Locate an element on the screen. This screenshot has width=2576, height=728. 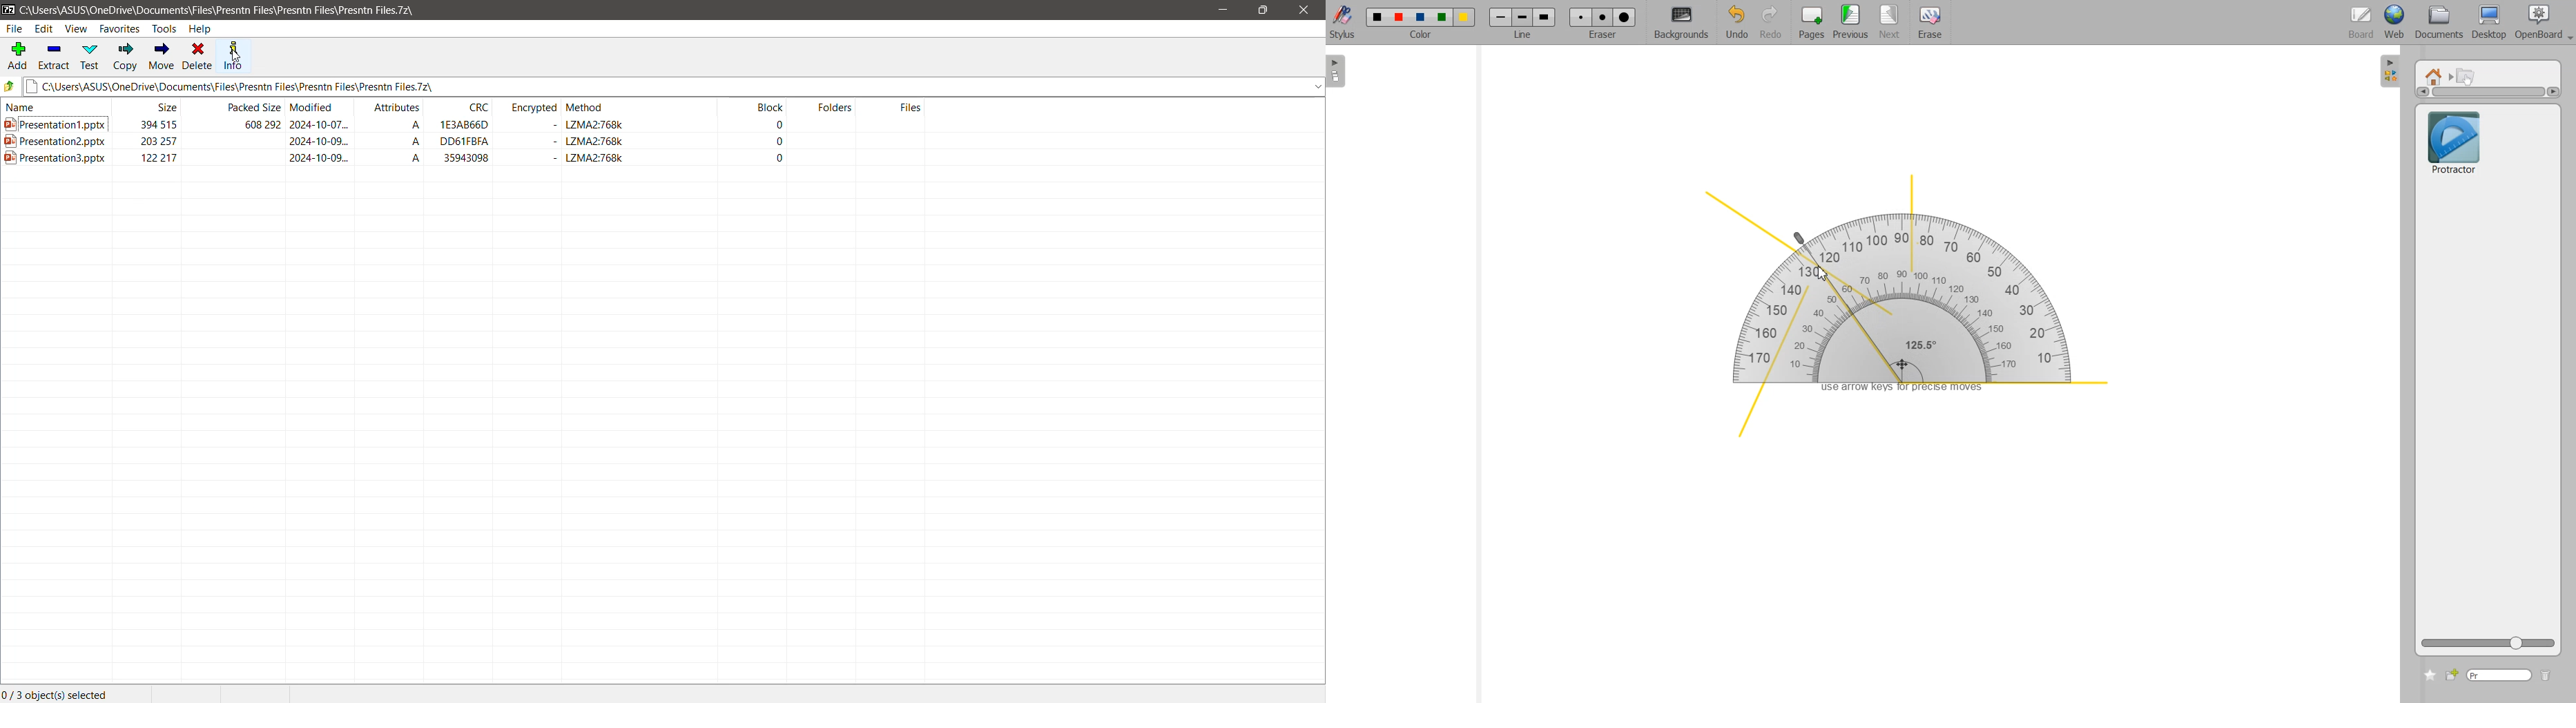
Files is located at coordinates (906, 108).